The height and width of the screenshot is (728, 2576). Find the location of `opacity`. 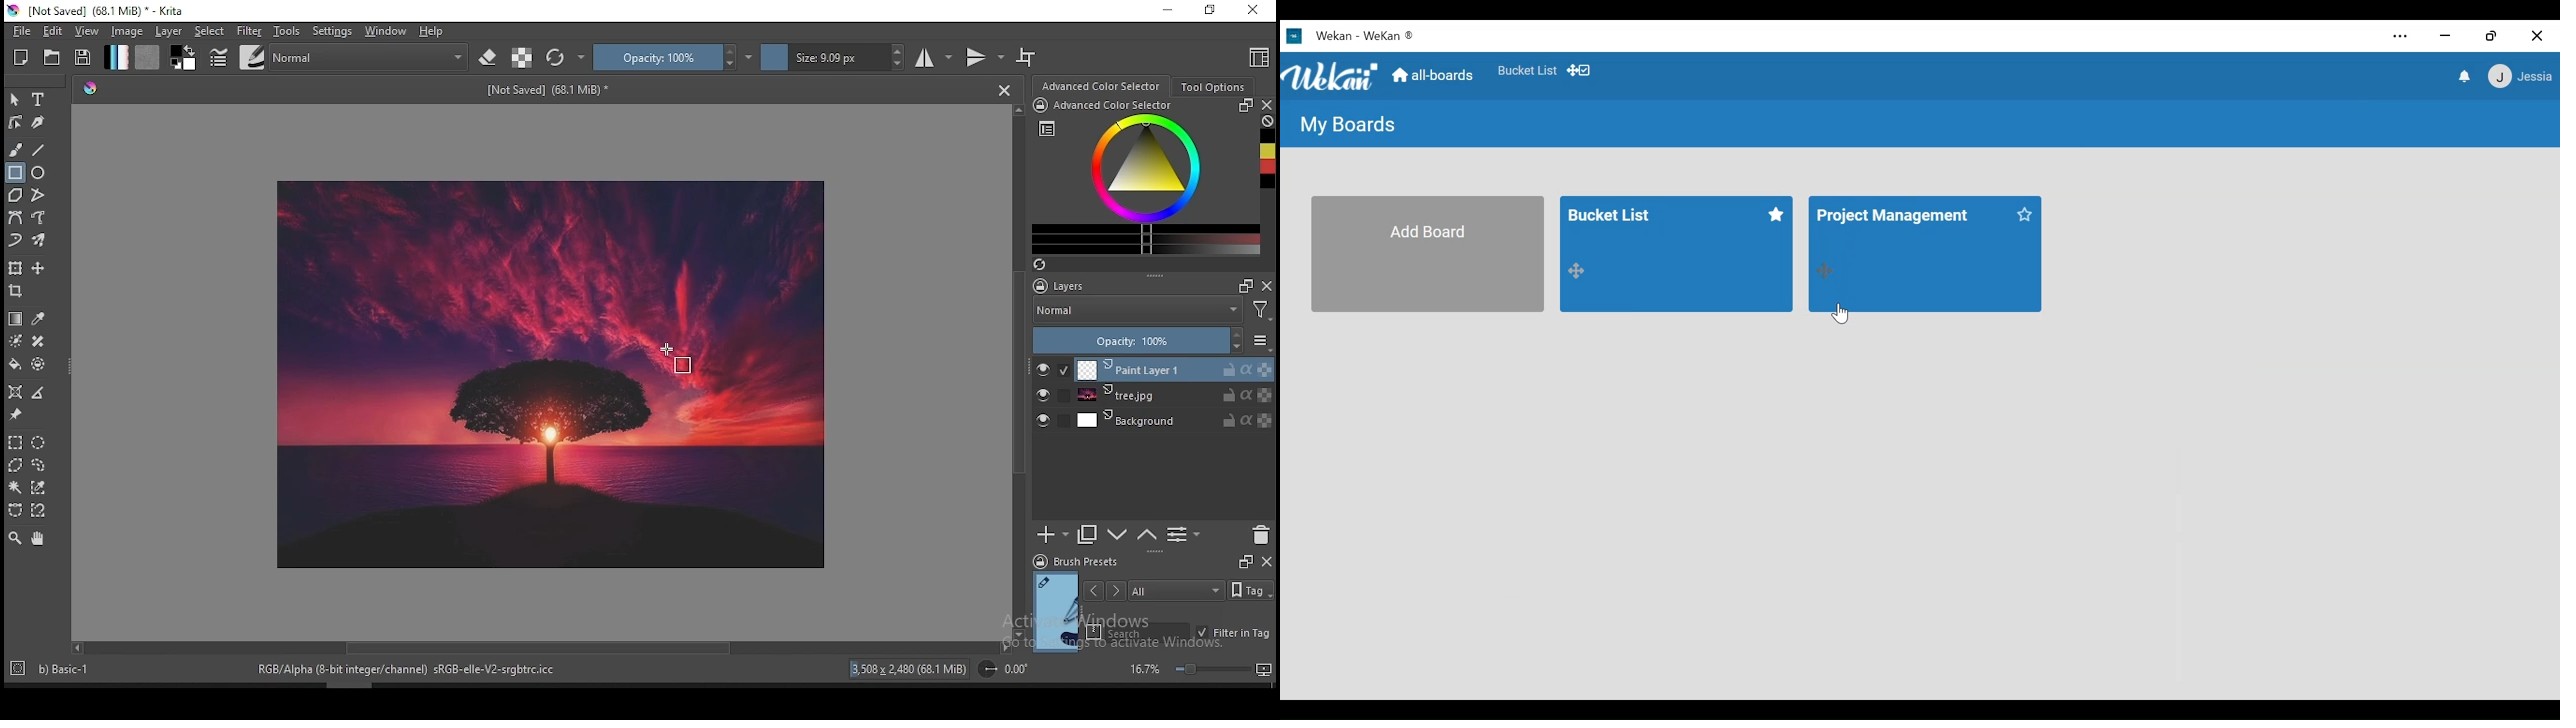

opacity is located at coordinates (1152, 340).